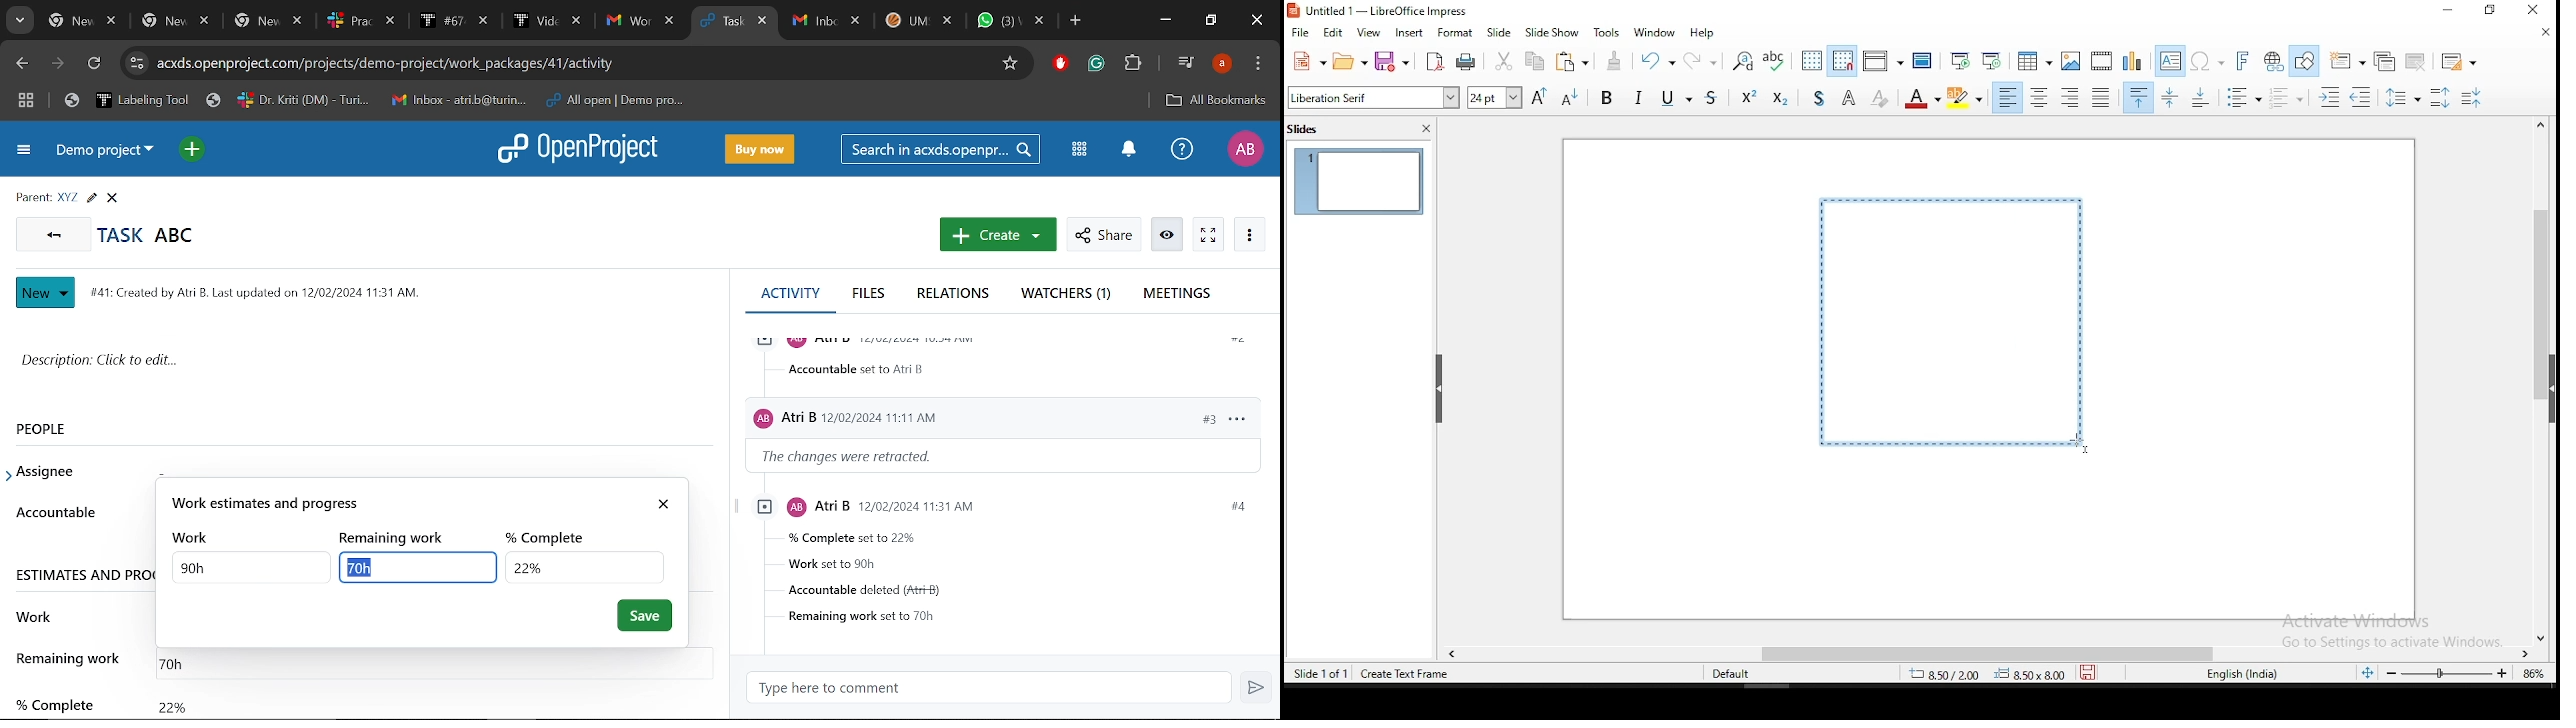  What do you see at coordinates (22, 152) in the screenshot?
I see `Expand project menu` at bounding box center [22, 152].